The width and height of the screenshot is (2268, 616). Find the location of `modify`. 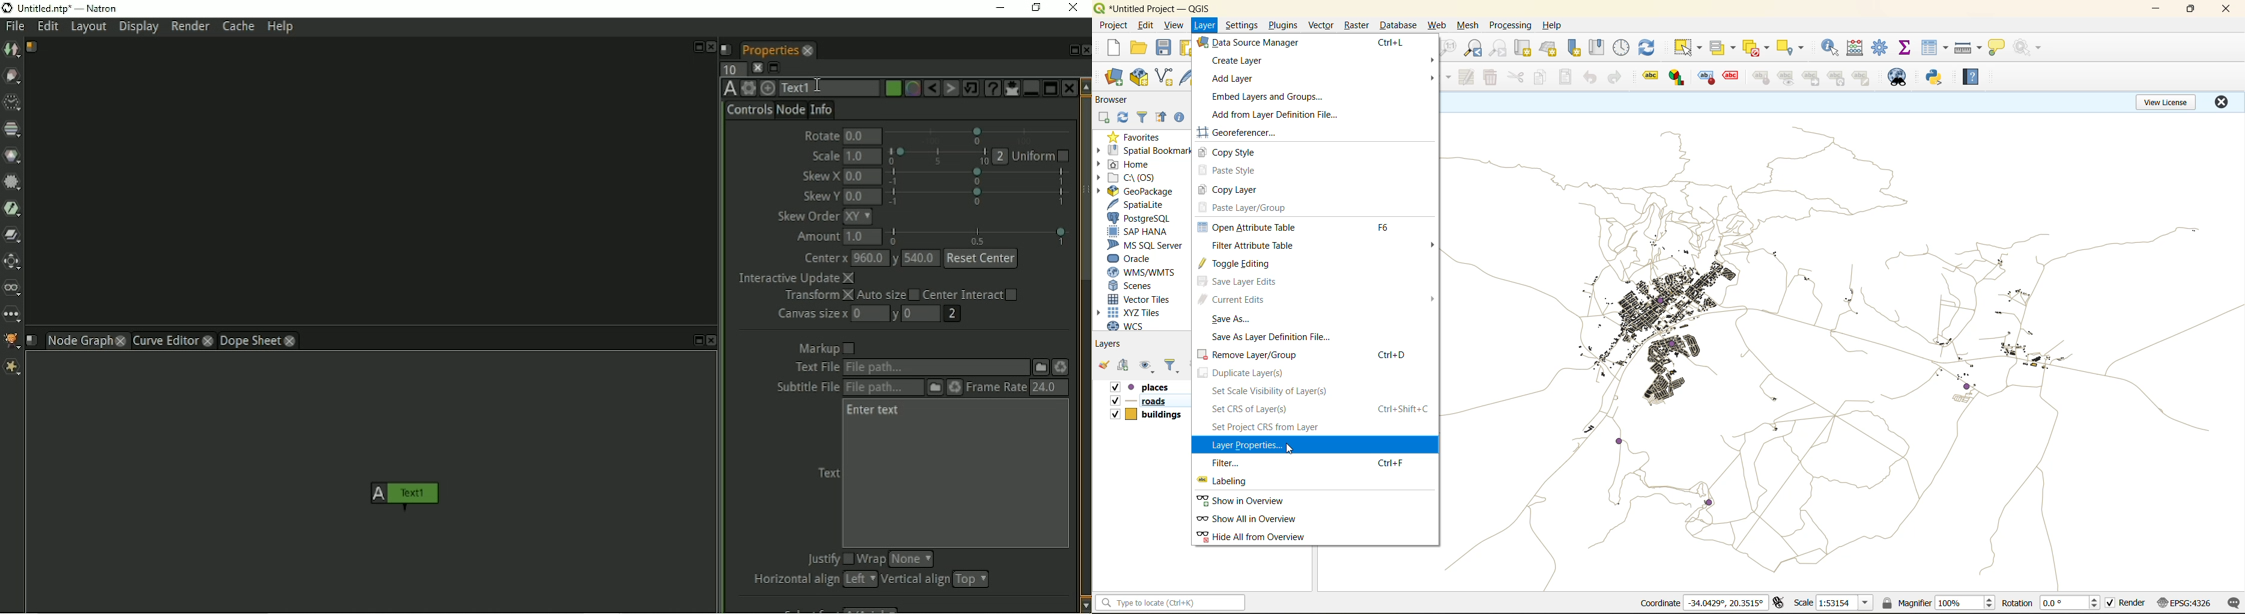

modify is located at coordinates (1467, 79).